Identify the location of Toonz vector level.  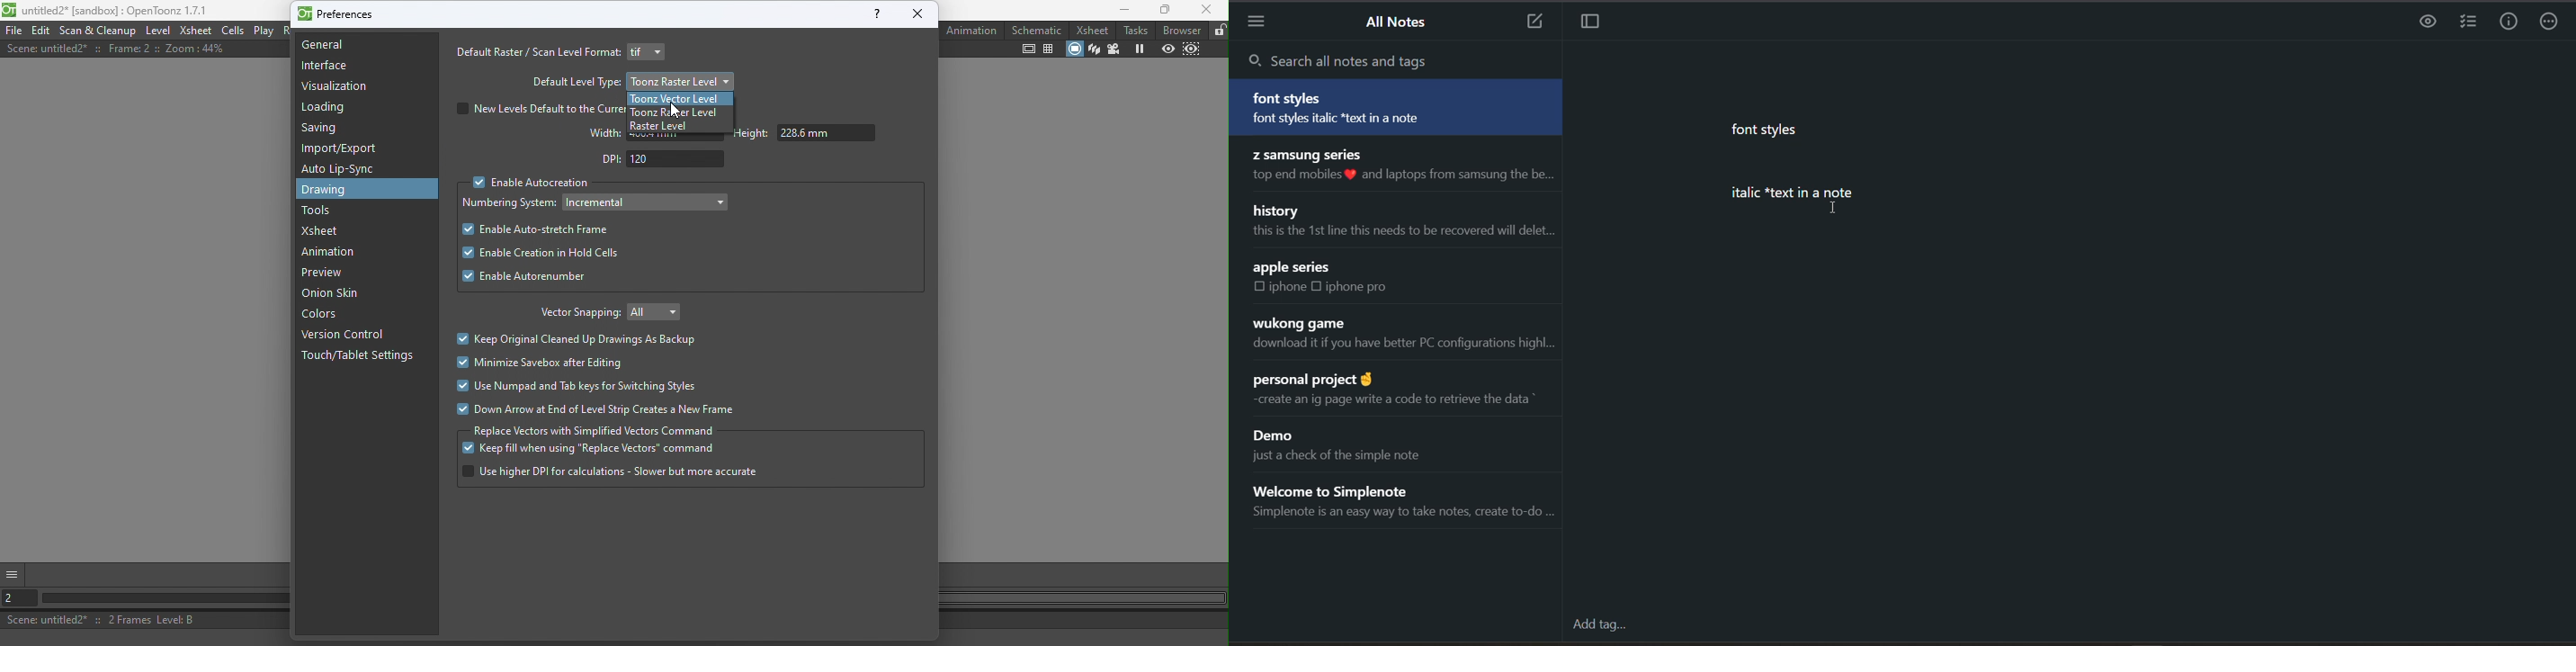
(670, 97).